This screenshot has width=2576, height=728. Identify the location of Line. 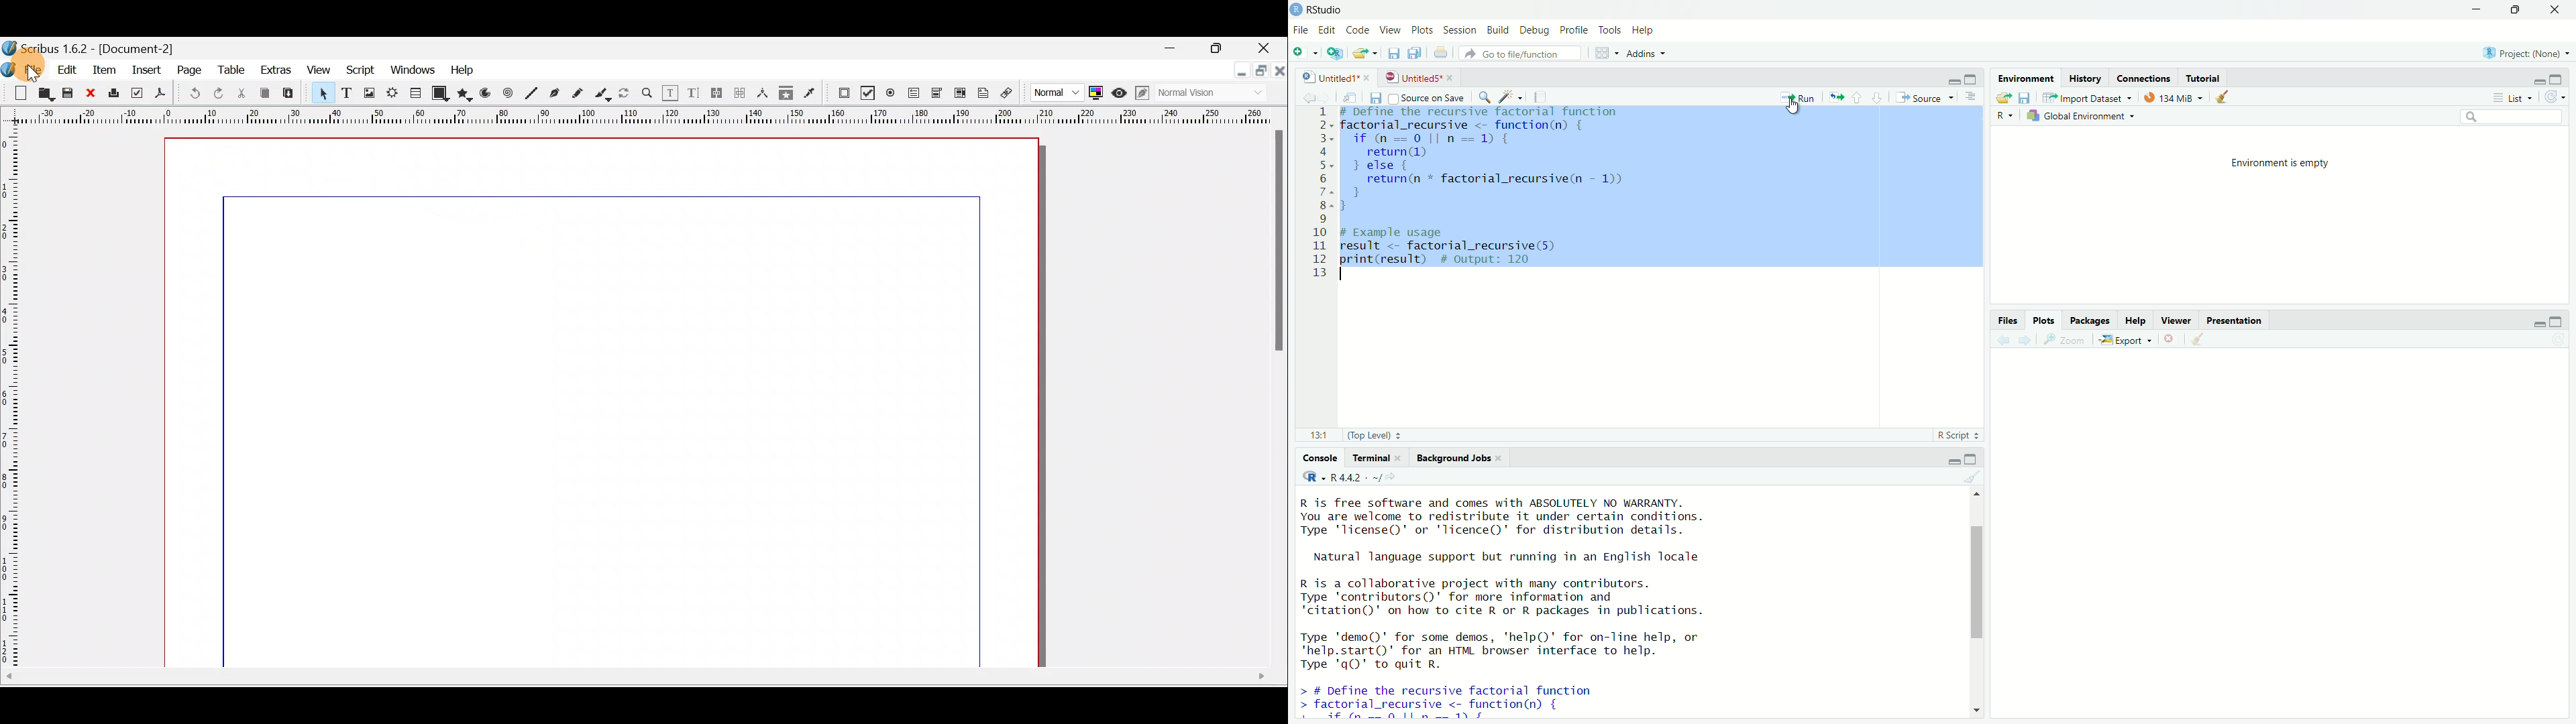
(530, 94).